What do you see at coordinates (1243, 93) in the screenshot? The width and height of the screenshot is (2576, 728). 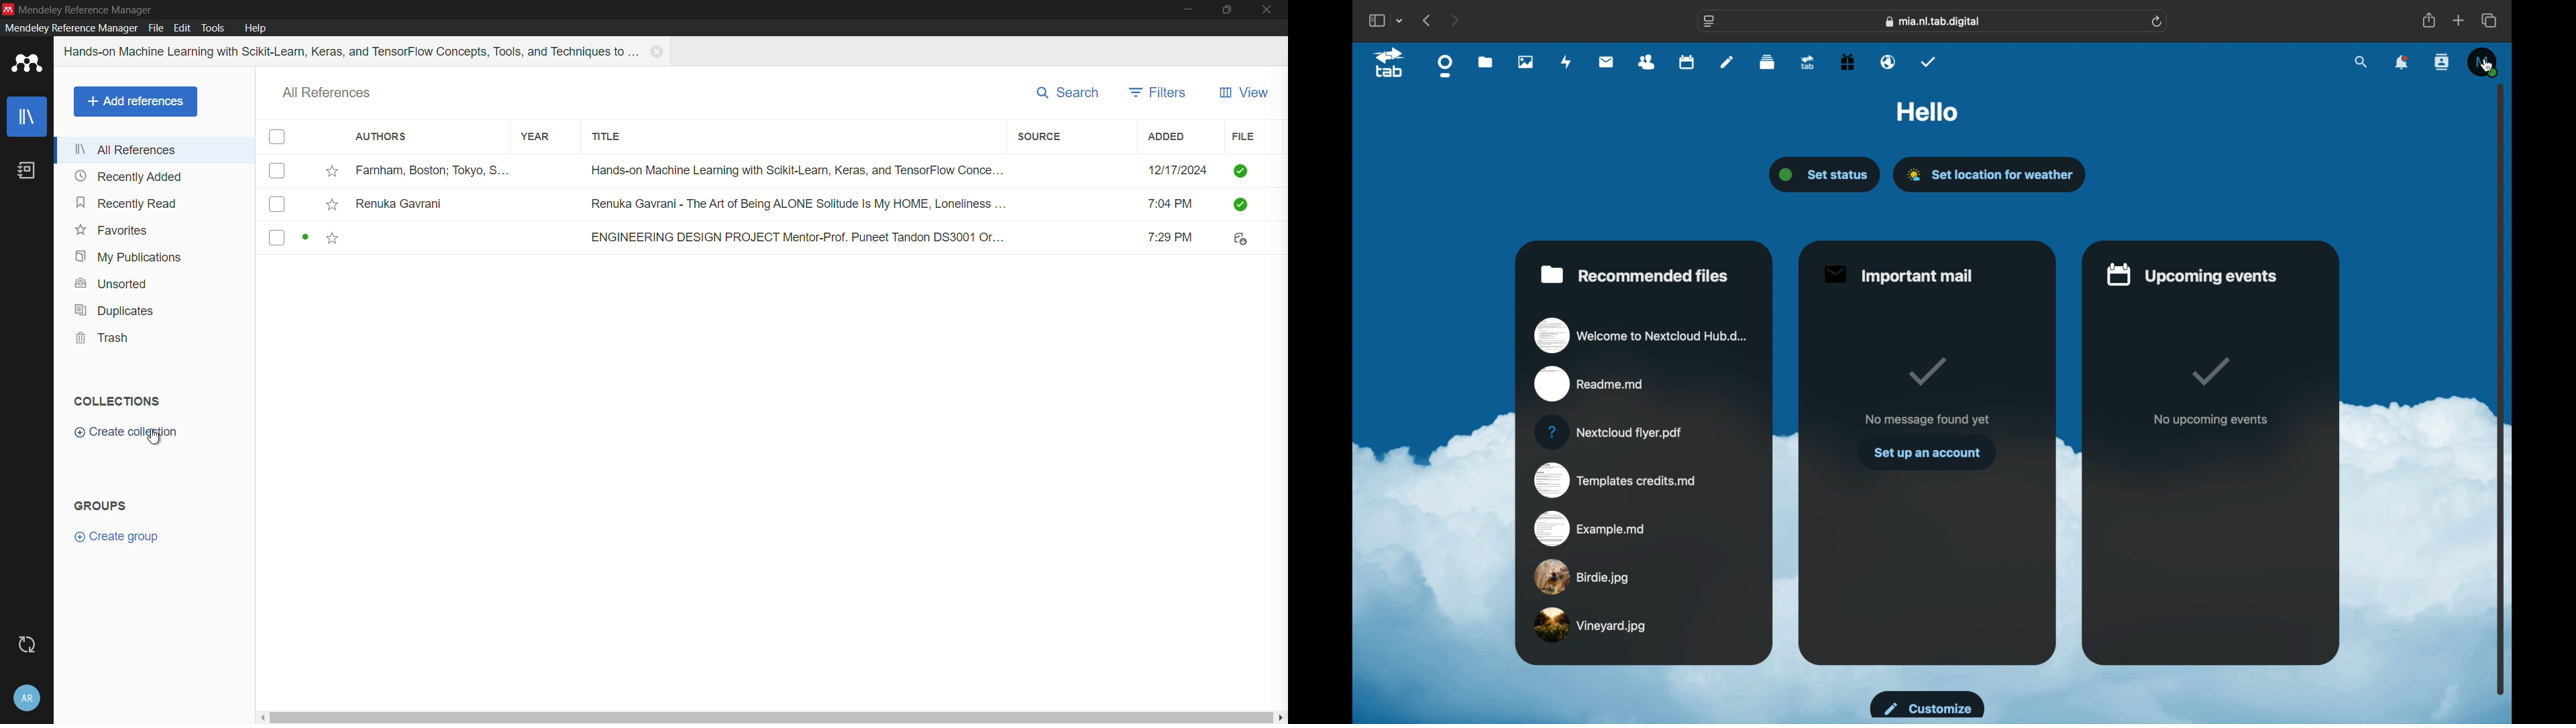 I see `view` at bounding box center [1243, 93].